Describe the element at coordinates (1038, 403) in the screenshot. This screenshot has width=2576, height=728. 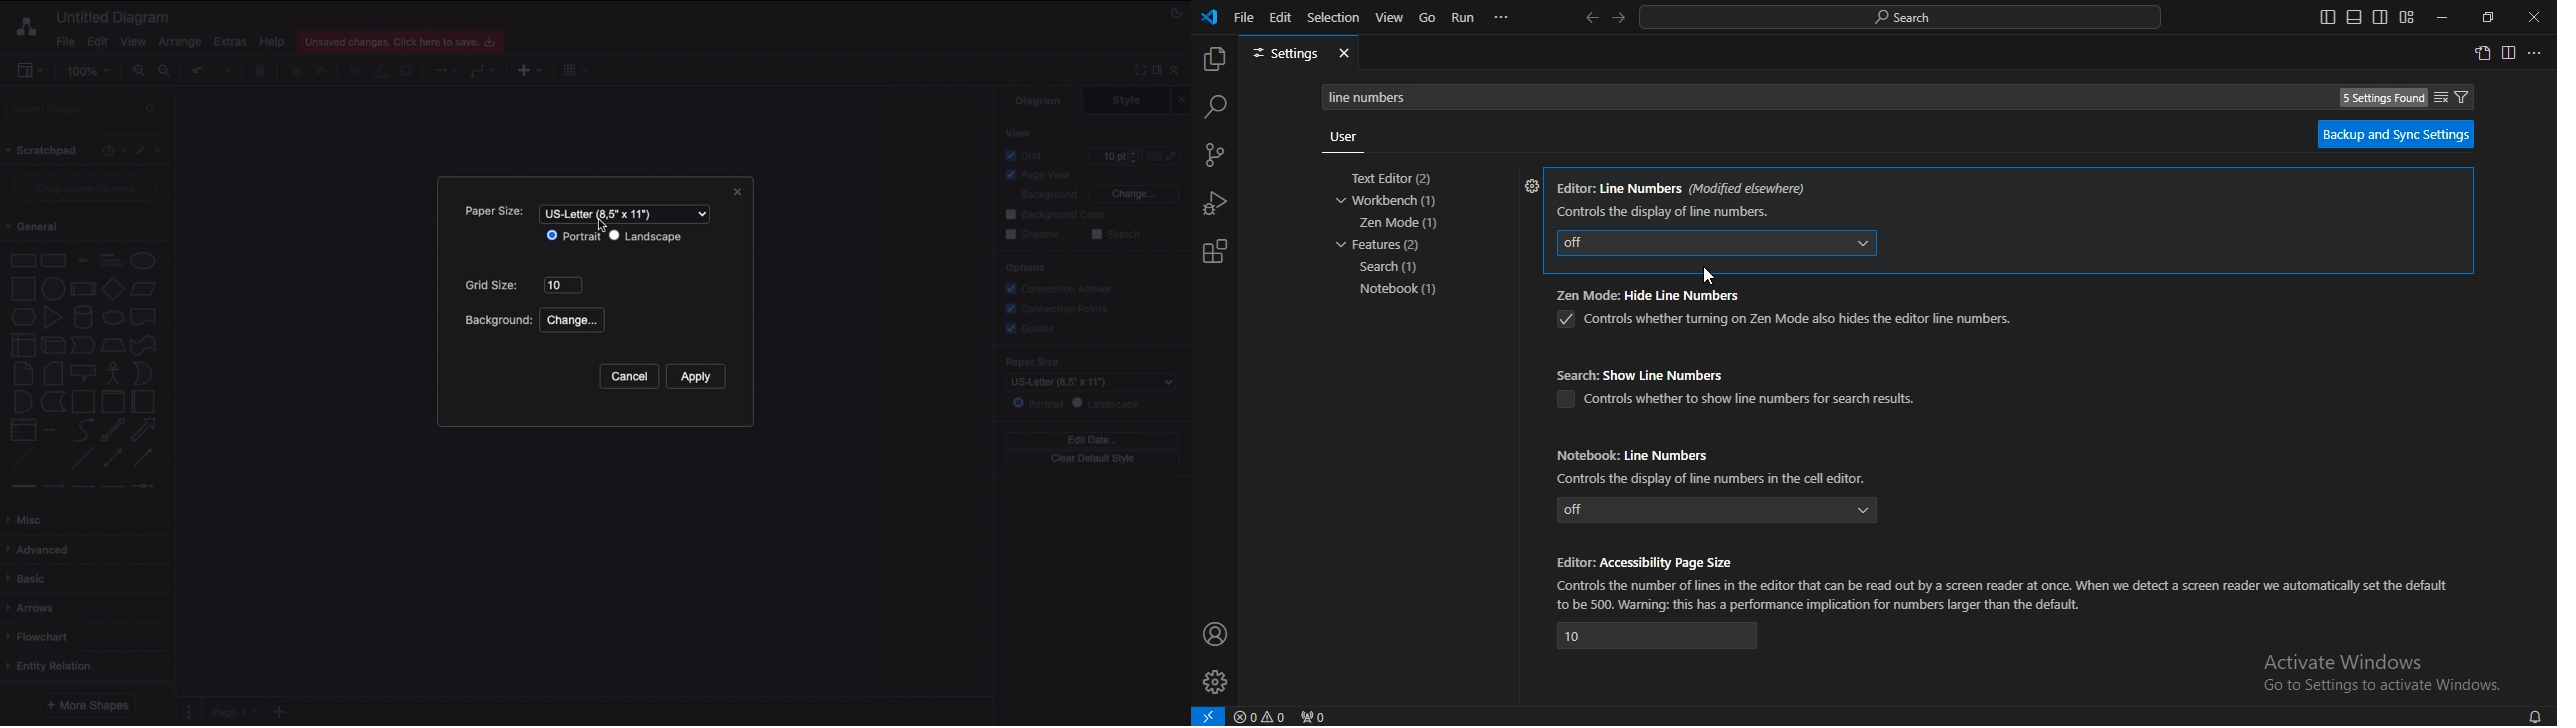
I see `Portrait ` at that location.